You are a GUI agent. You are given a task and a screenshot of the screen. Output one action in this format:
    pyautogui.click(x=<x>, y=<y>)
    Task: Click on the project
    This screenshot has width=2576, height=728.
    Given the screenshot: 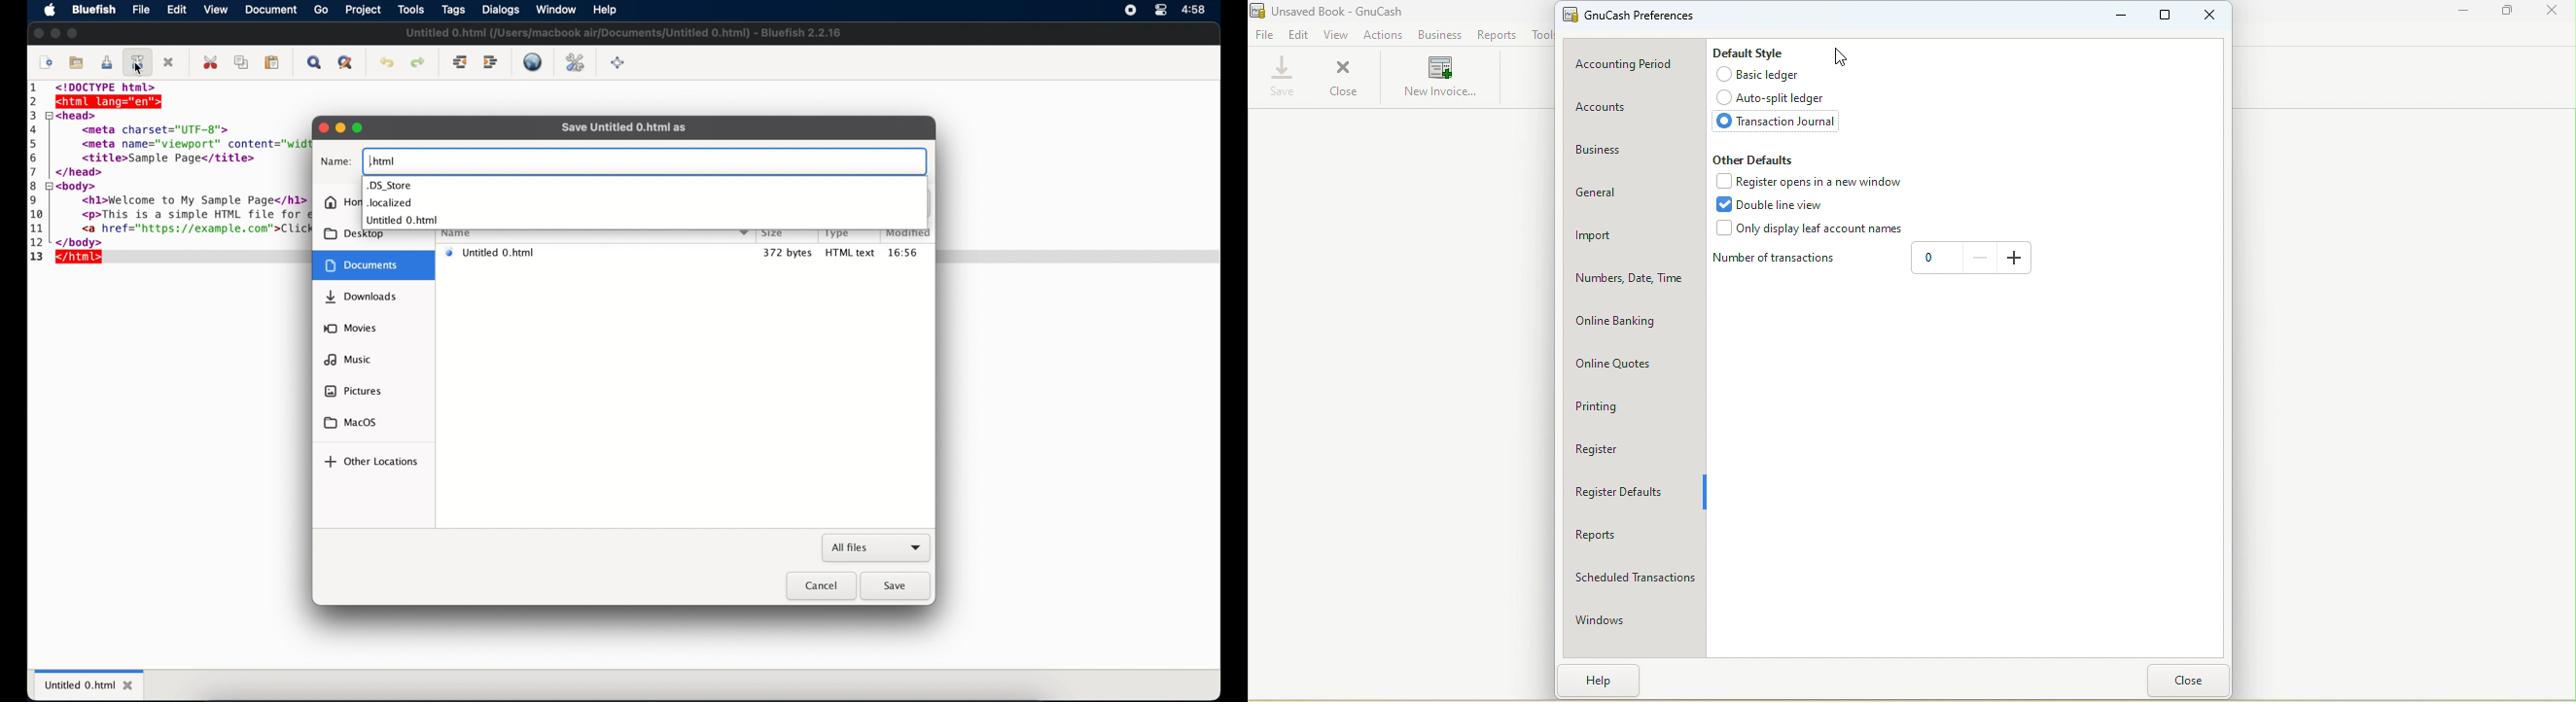 What is the action you would take?
    pyautogui.click(x=365, y=10)
    